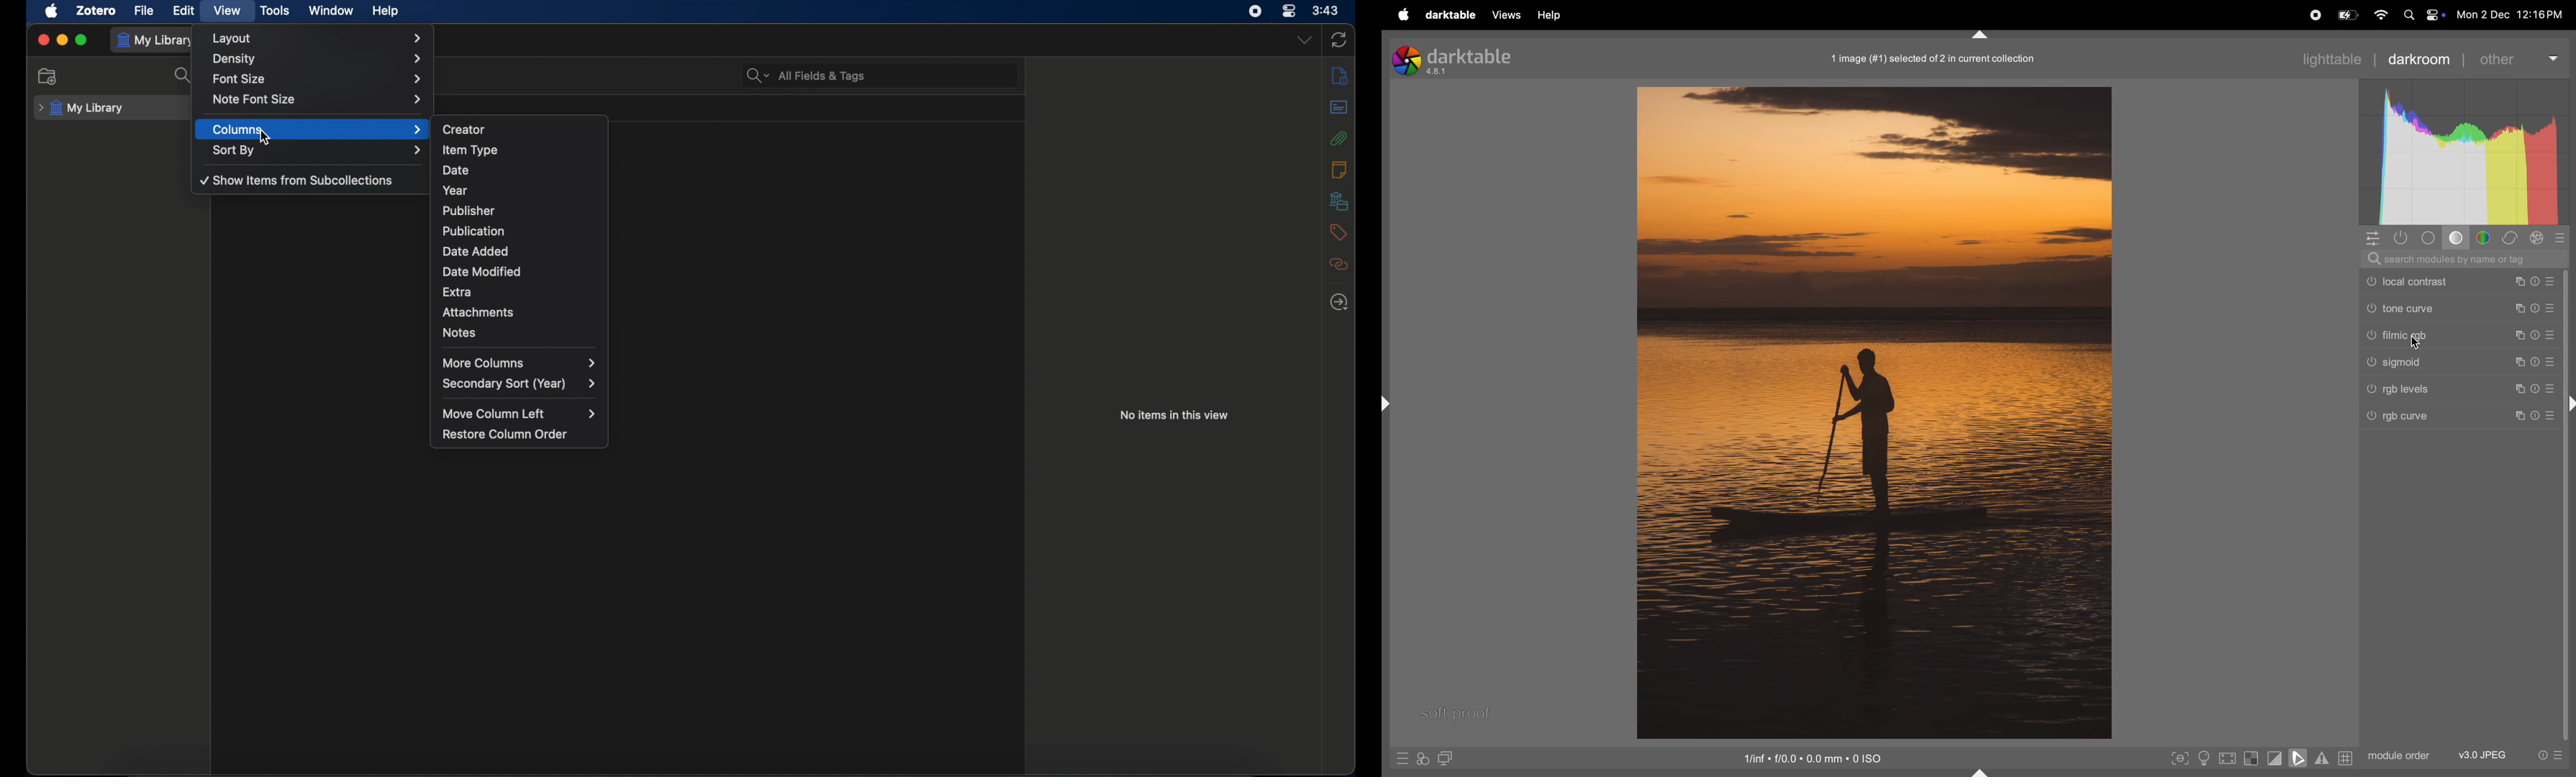  Describe the element at coordinates (1464, 58) in the screenshot. I see `darktable version` at that location.